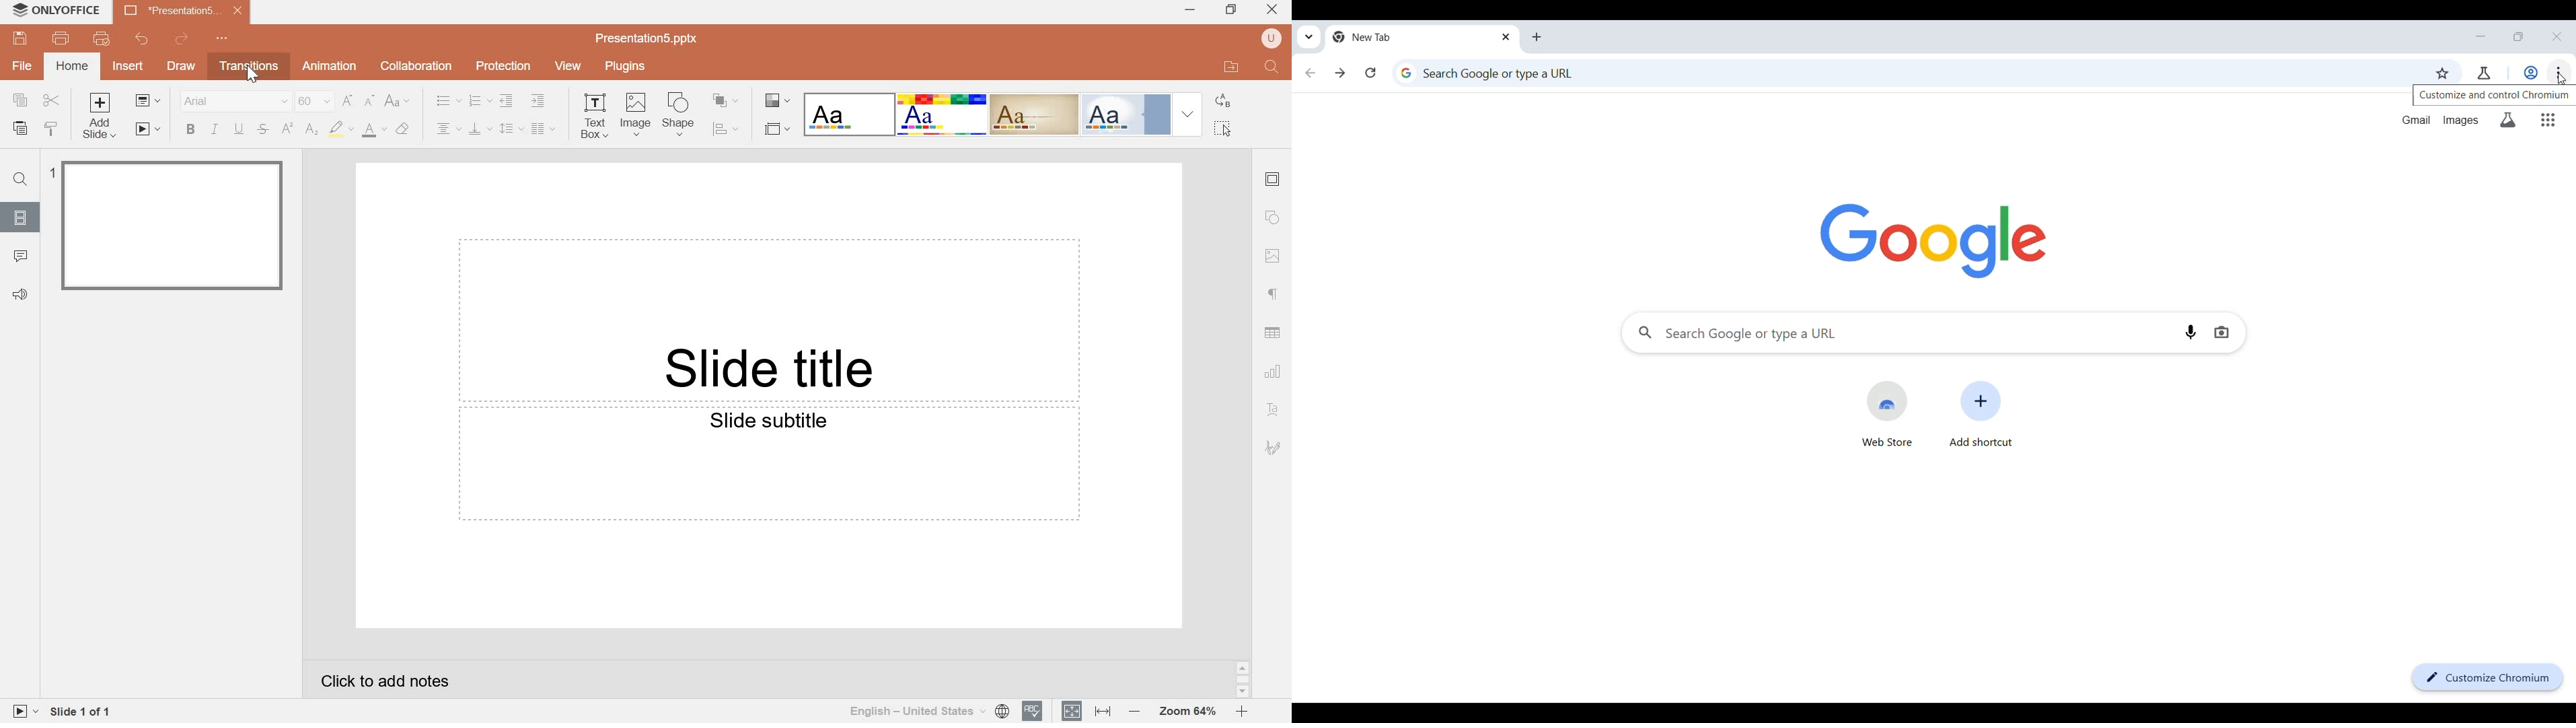  I want to click on Text field, so click(768, 465).